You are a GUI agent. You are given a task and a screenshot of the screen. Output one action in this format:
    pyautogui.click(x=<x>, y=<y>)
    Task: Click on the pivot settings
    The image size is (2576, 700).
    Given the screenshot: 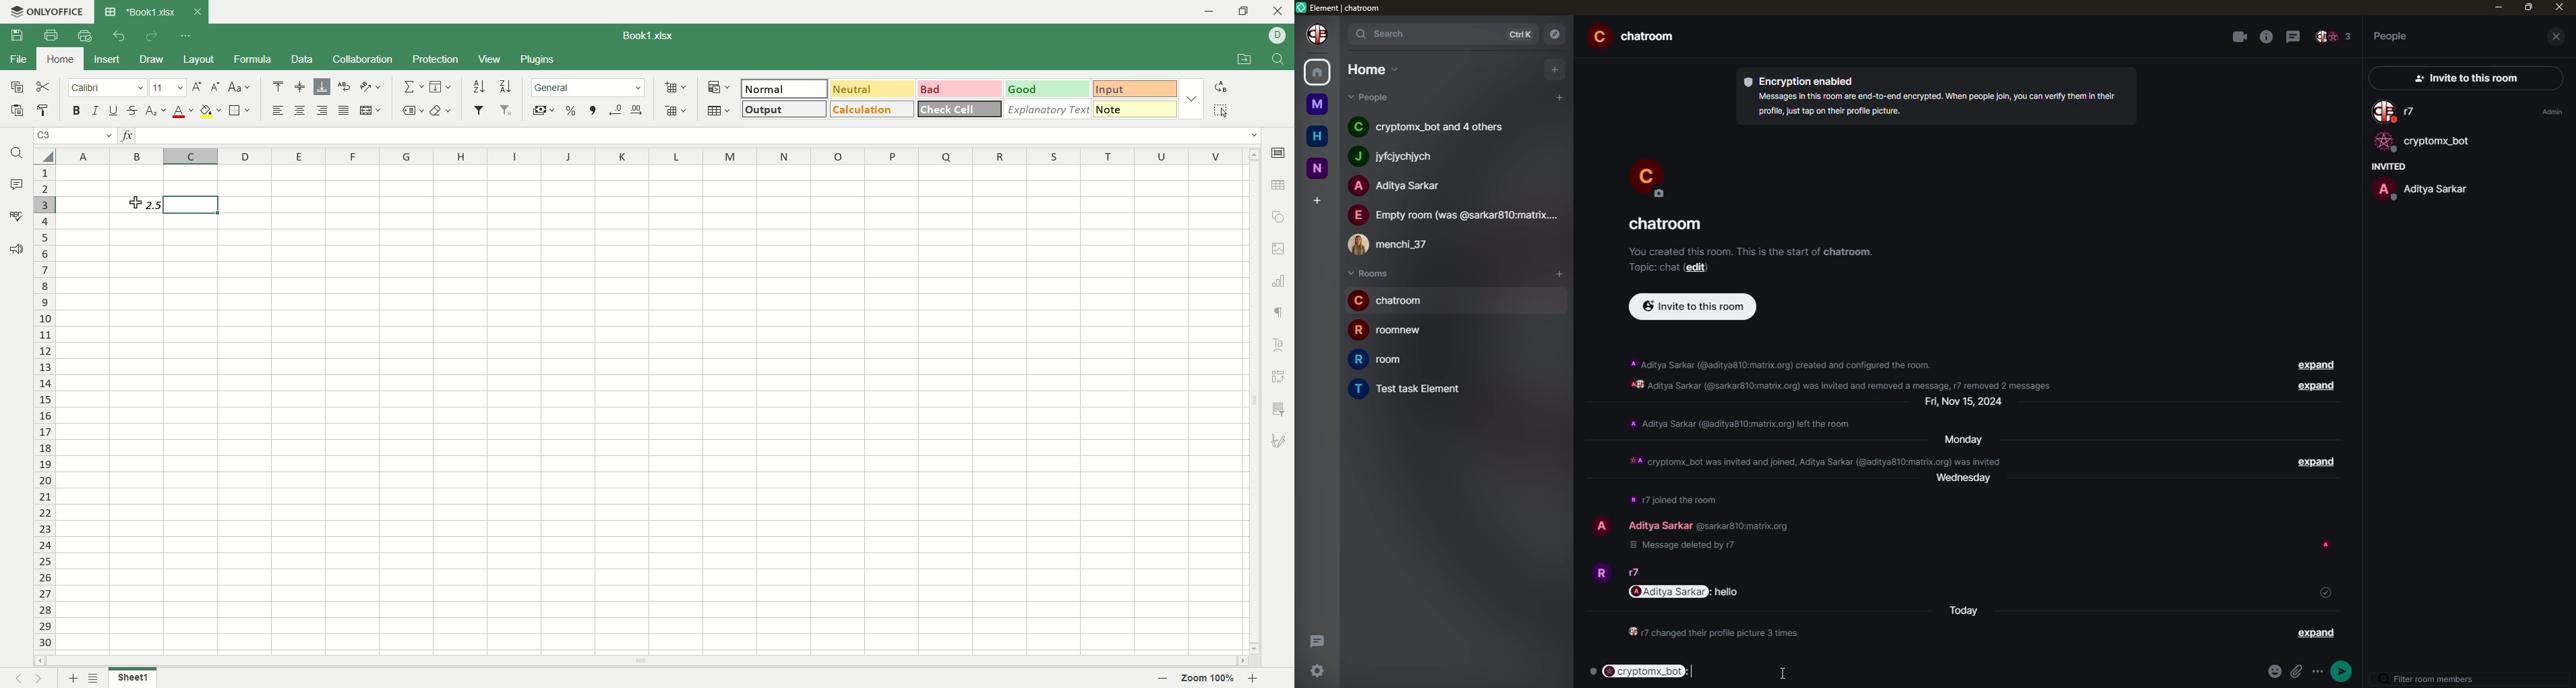 What is the action you would take?
    pyautogui.click(x=1282, y=376)
    